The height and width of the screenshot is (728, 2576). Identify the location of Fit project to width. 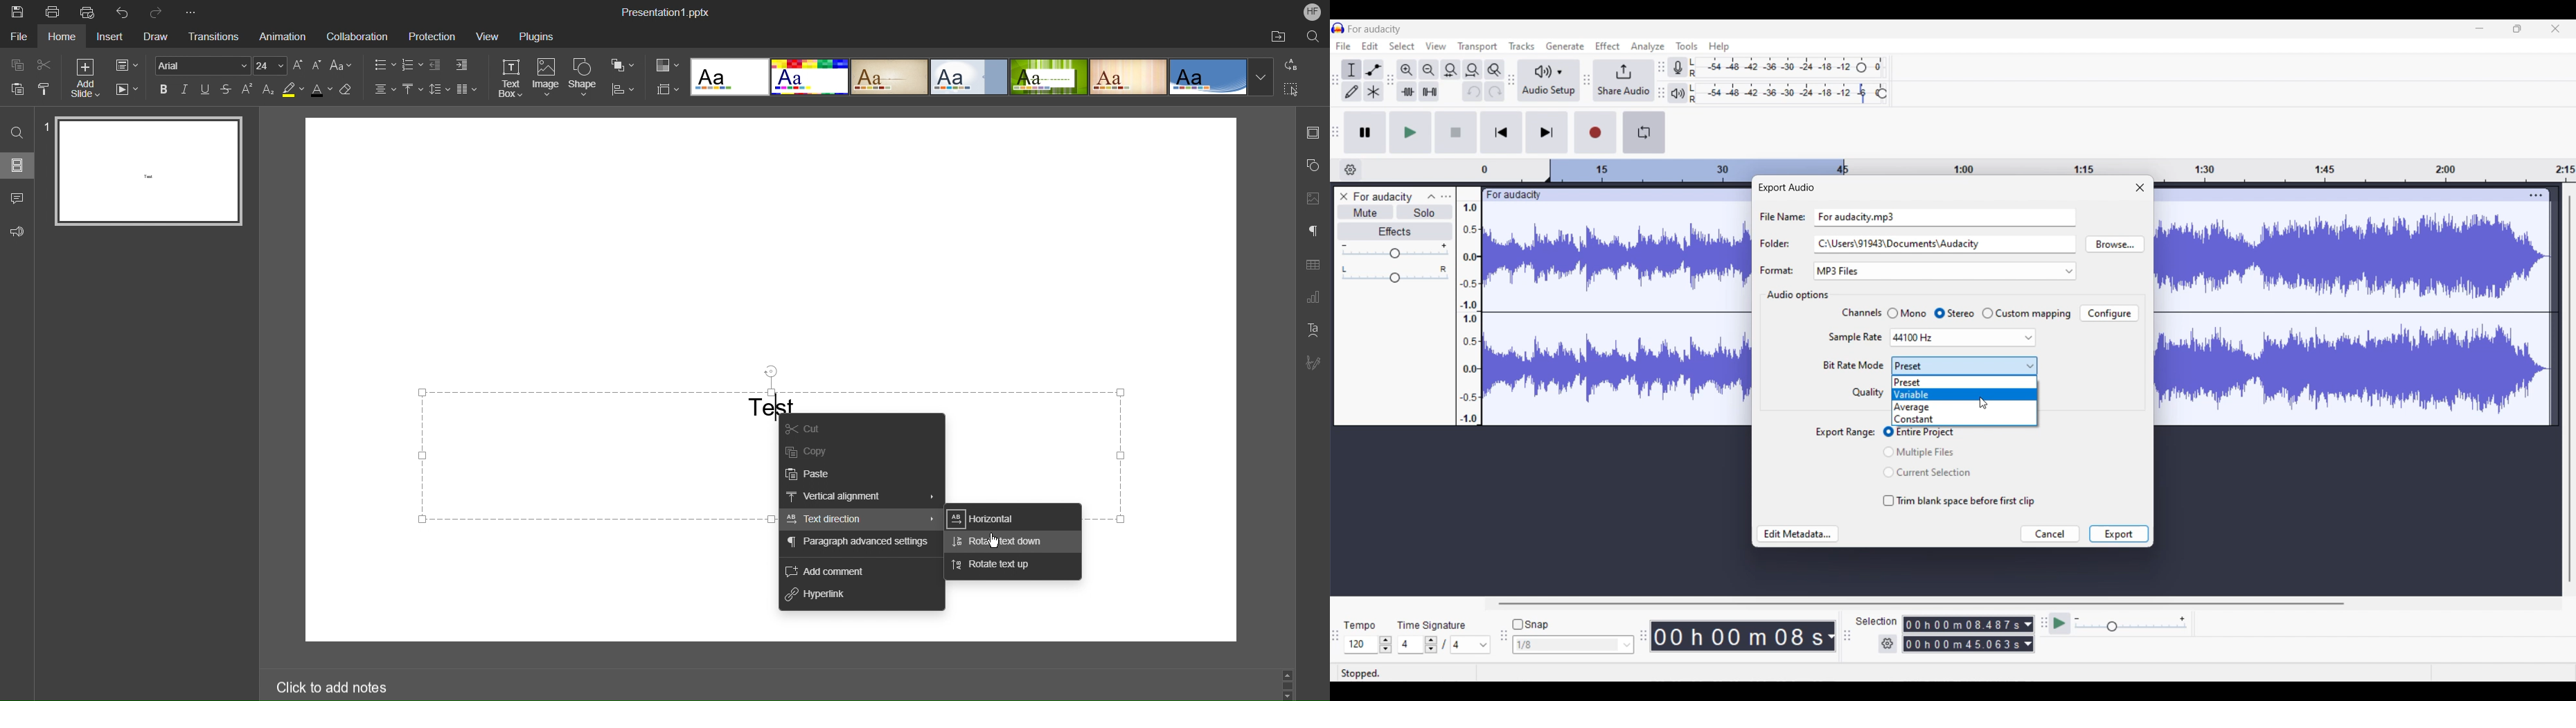
(1473, 70).